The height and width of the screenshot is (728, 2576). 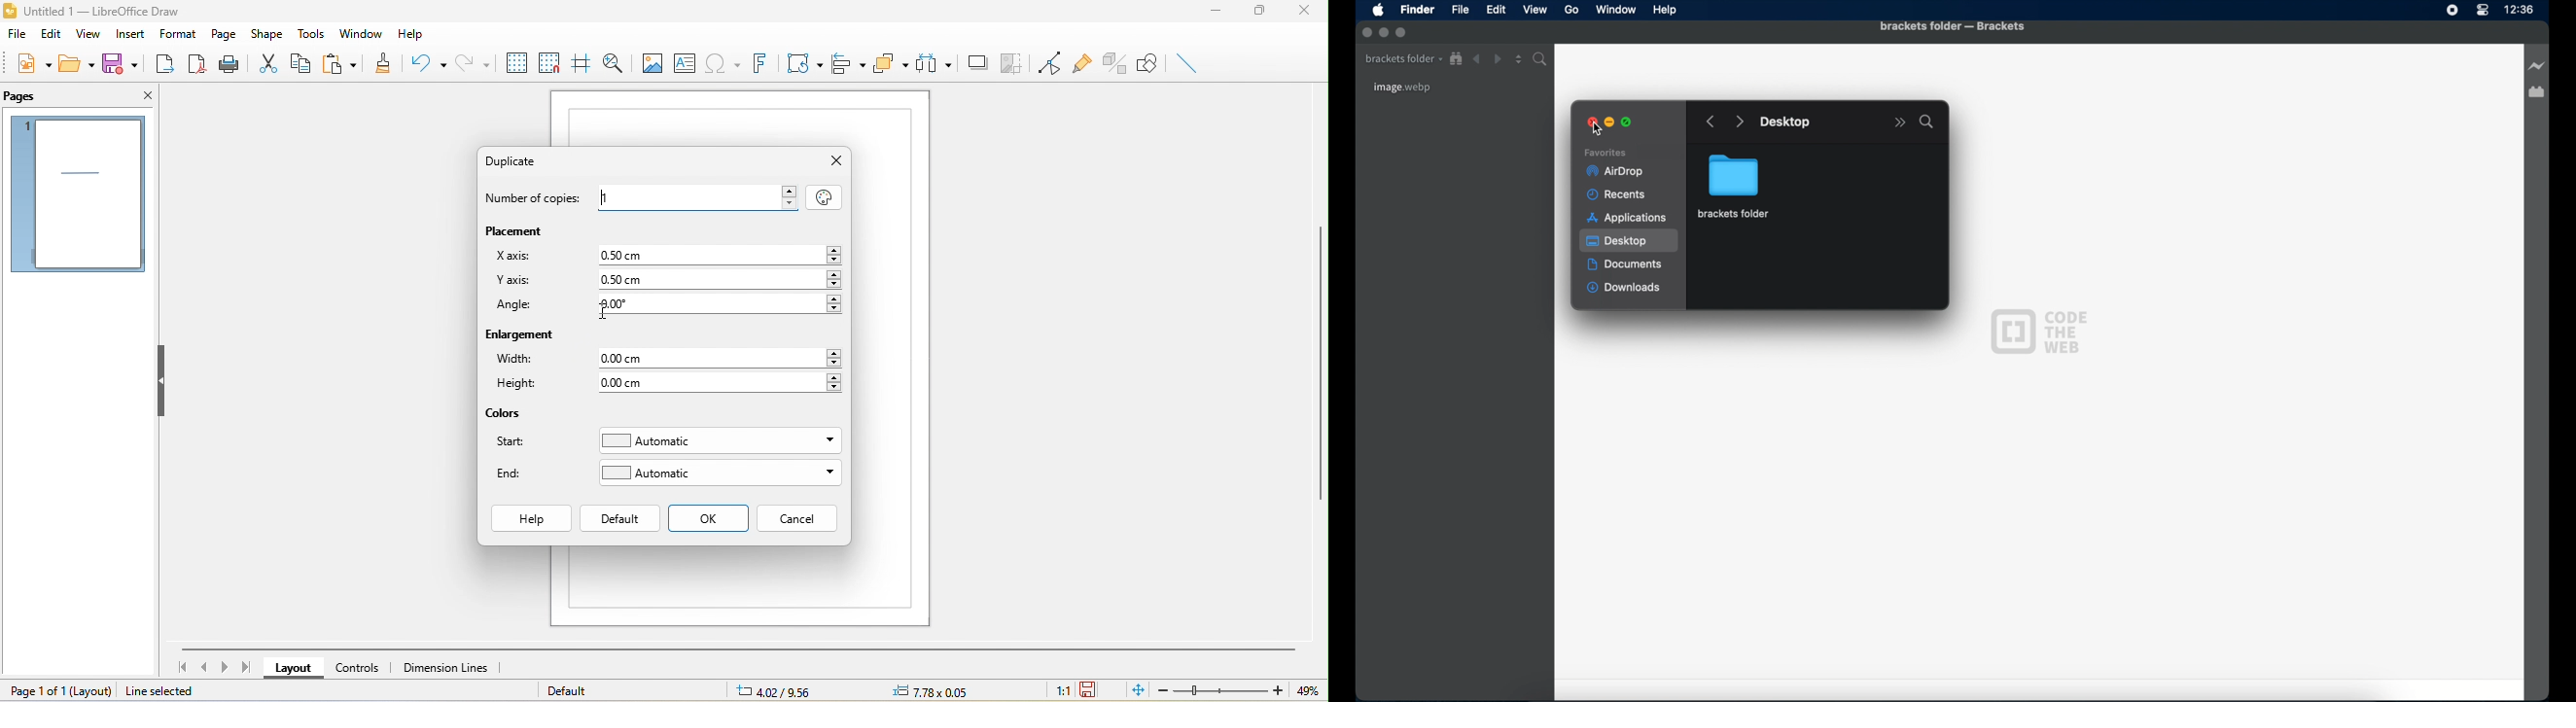 I want to click on default, so click(x=620, y=518).